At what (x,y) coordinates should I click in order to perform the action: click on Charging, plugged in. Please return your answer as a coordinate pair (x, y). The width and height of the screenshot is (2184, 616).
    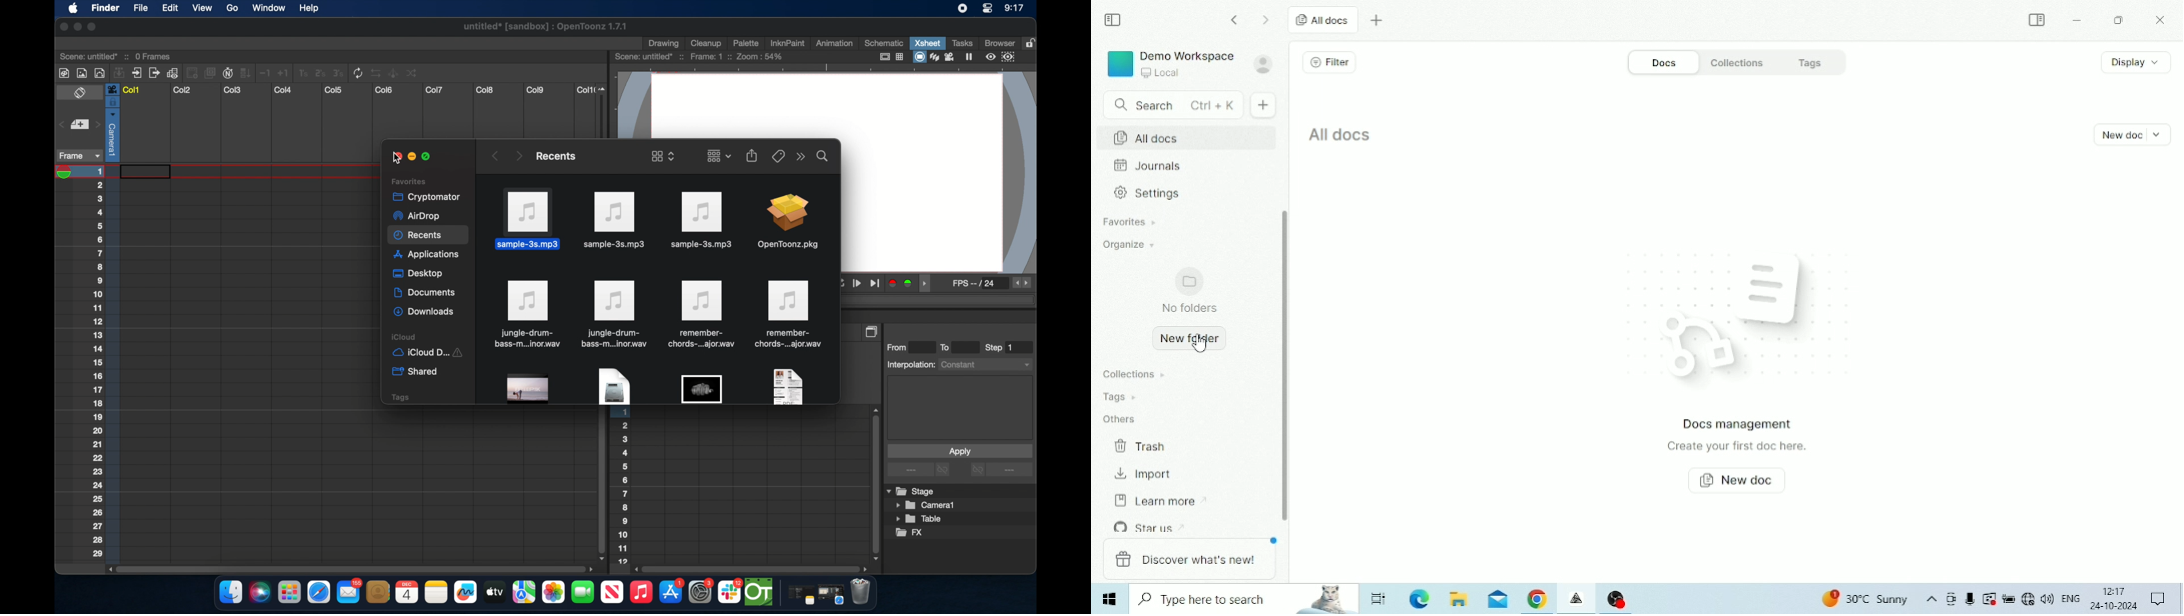
    Looking at the image, I should click on (2008, 599).